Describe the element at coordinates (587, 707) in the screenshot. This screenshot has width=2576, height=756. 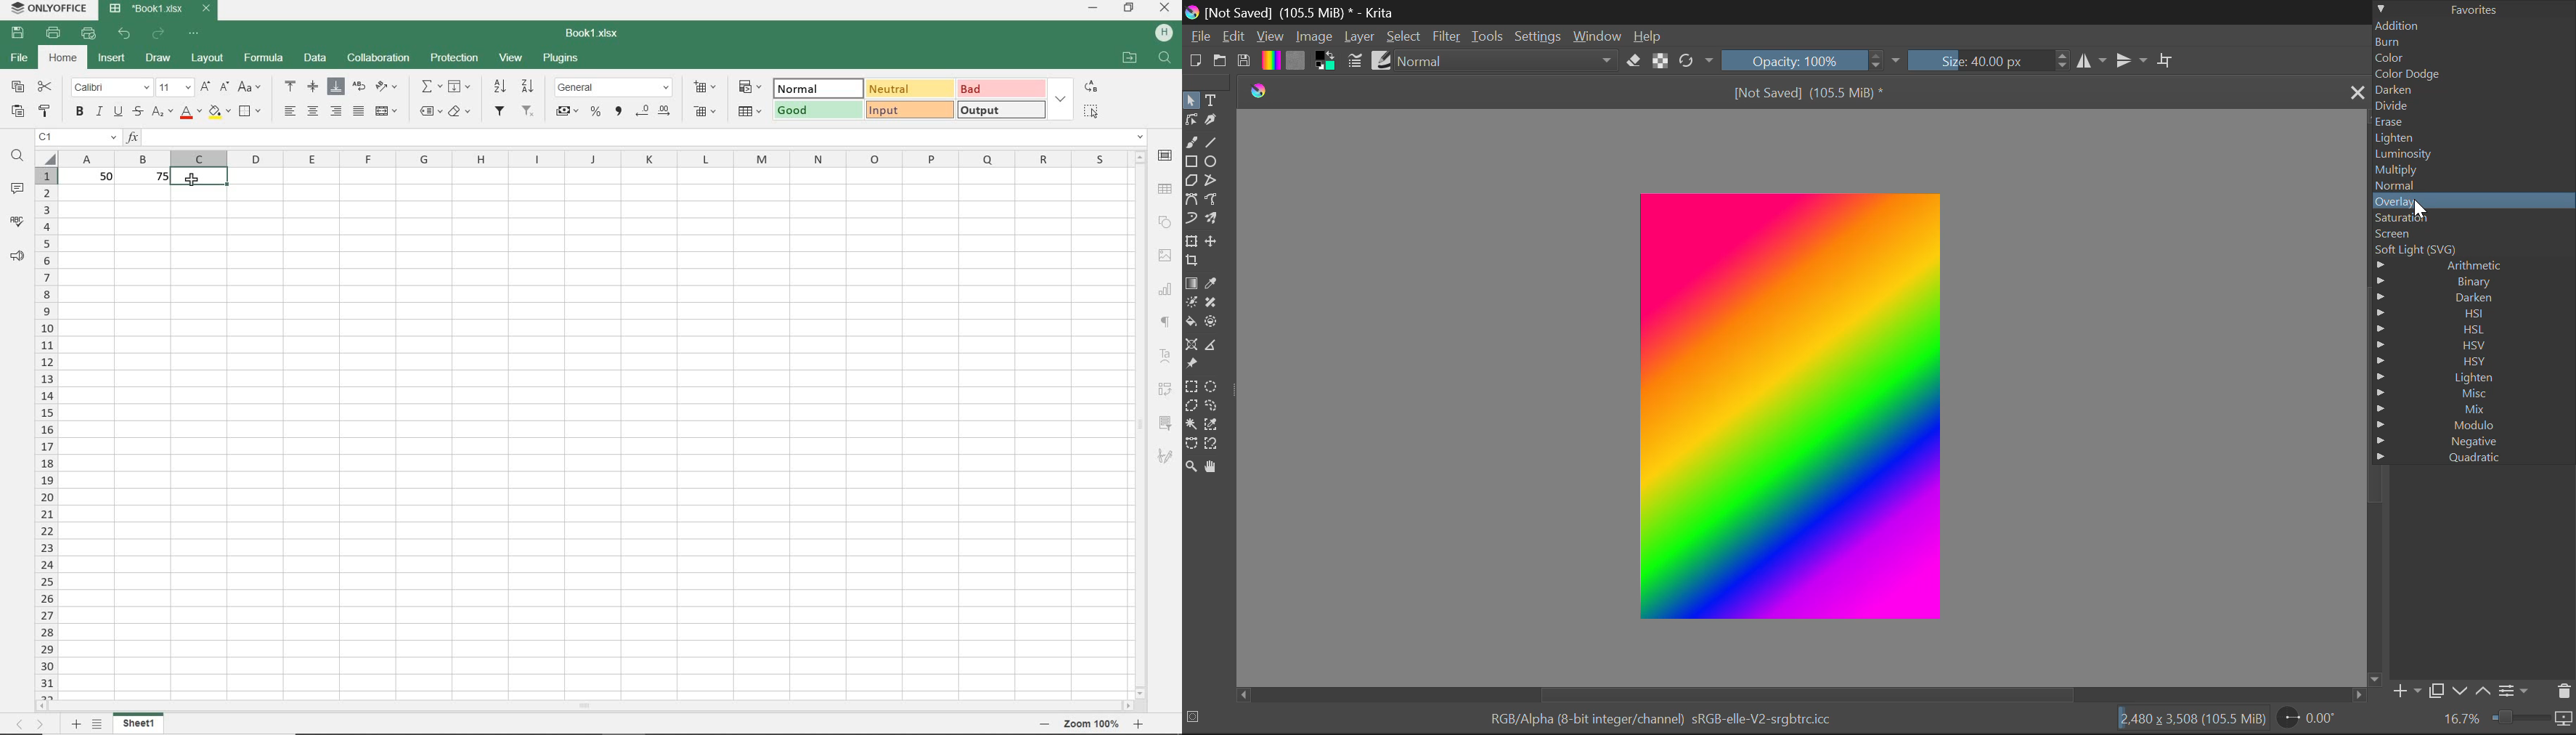
I see `scrollbar` at that location.